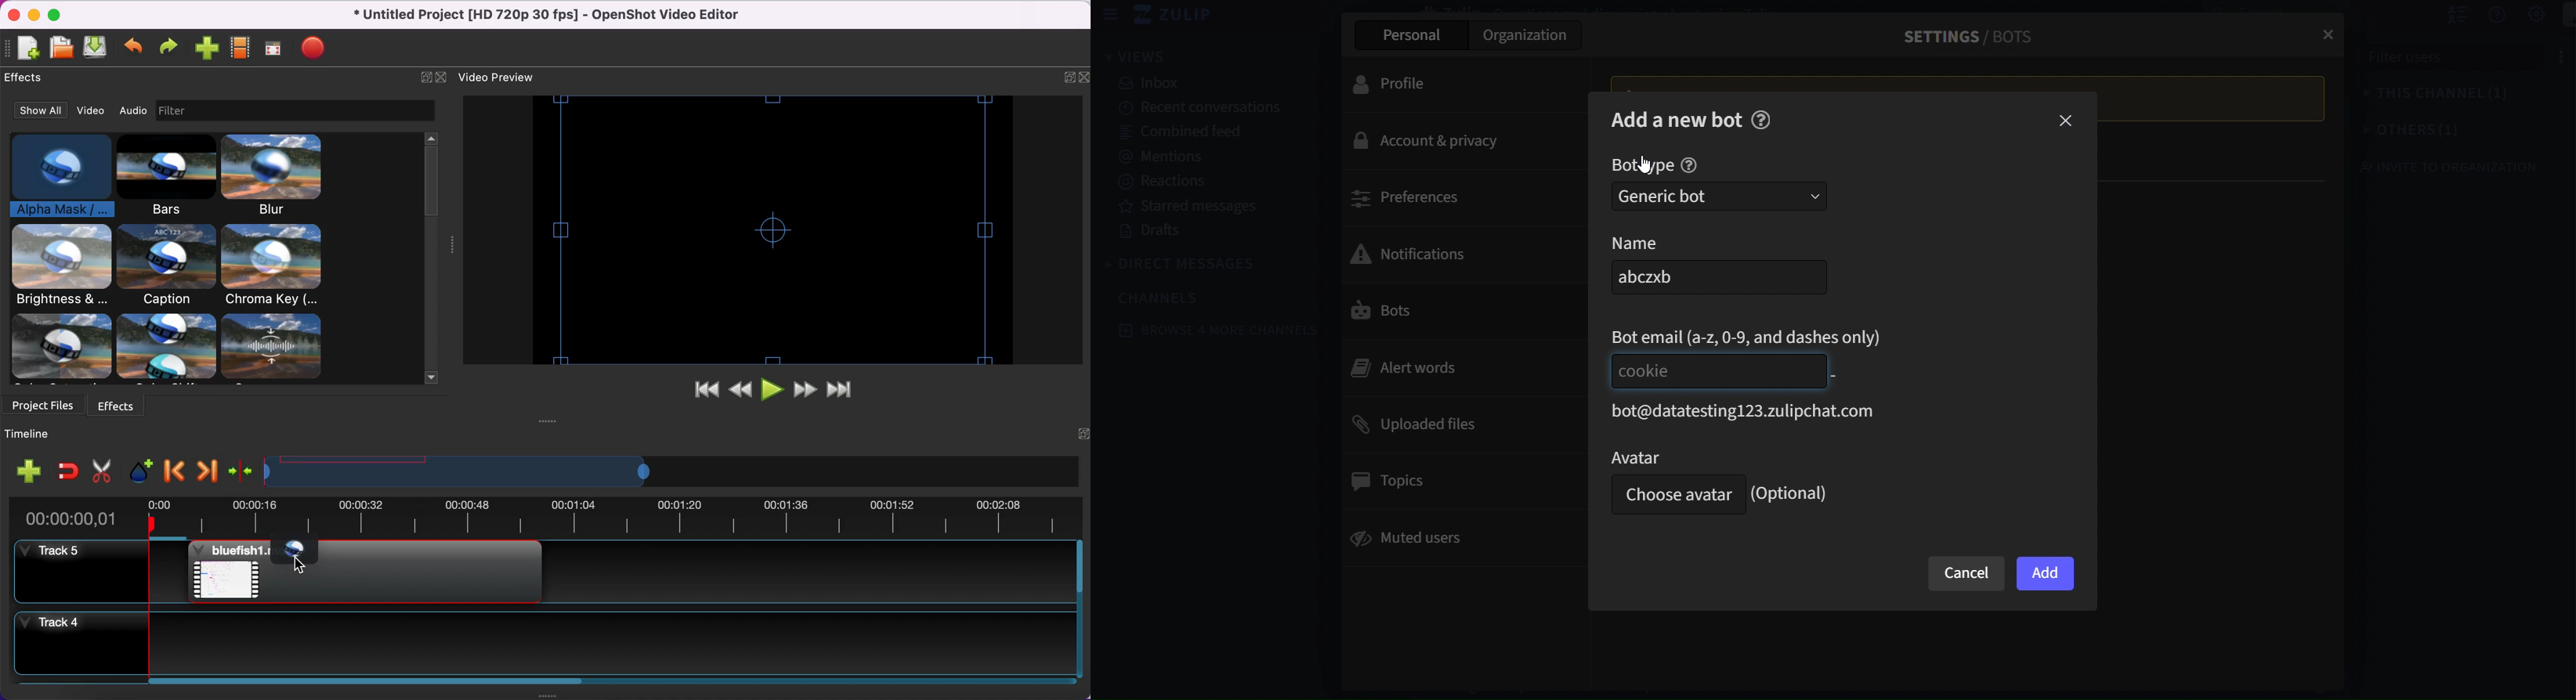  I want to click on personal, so click(1409, 35).